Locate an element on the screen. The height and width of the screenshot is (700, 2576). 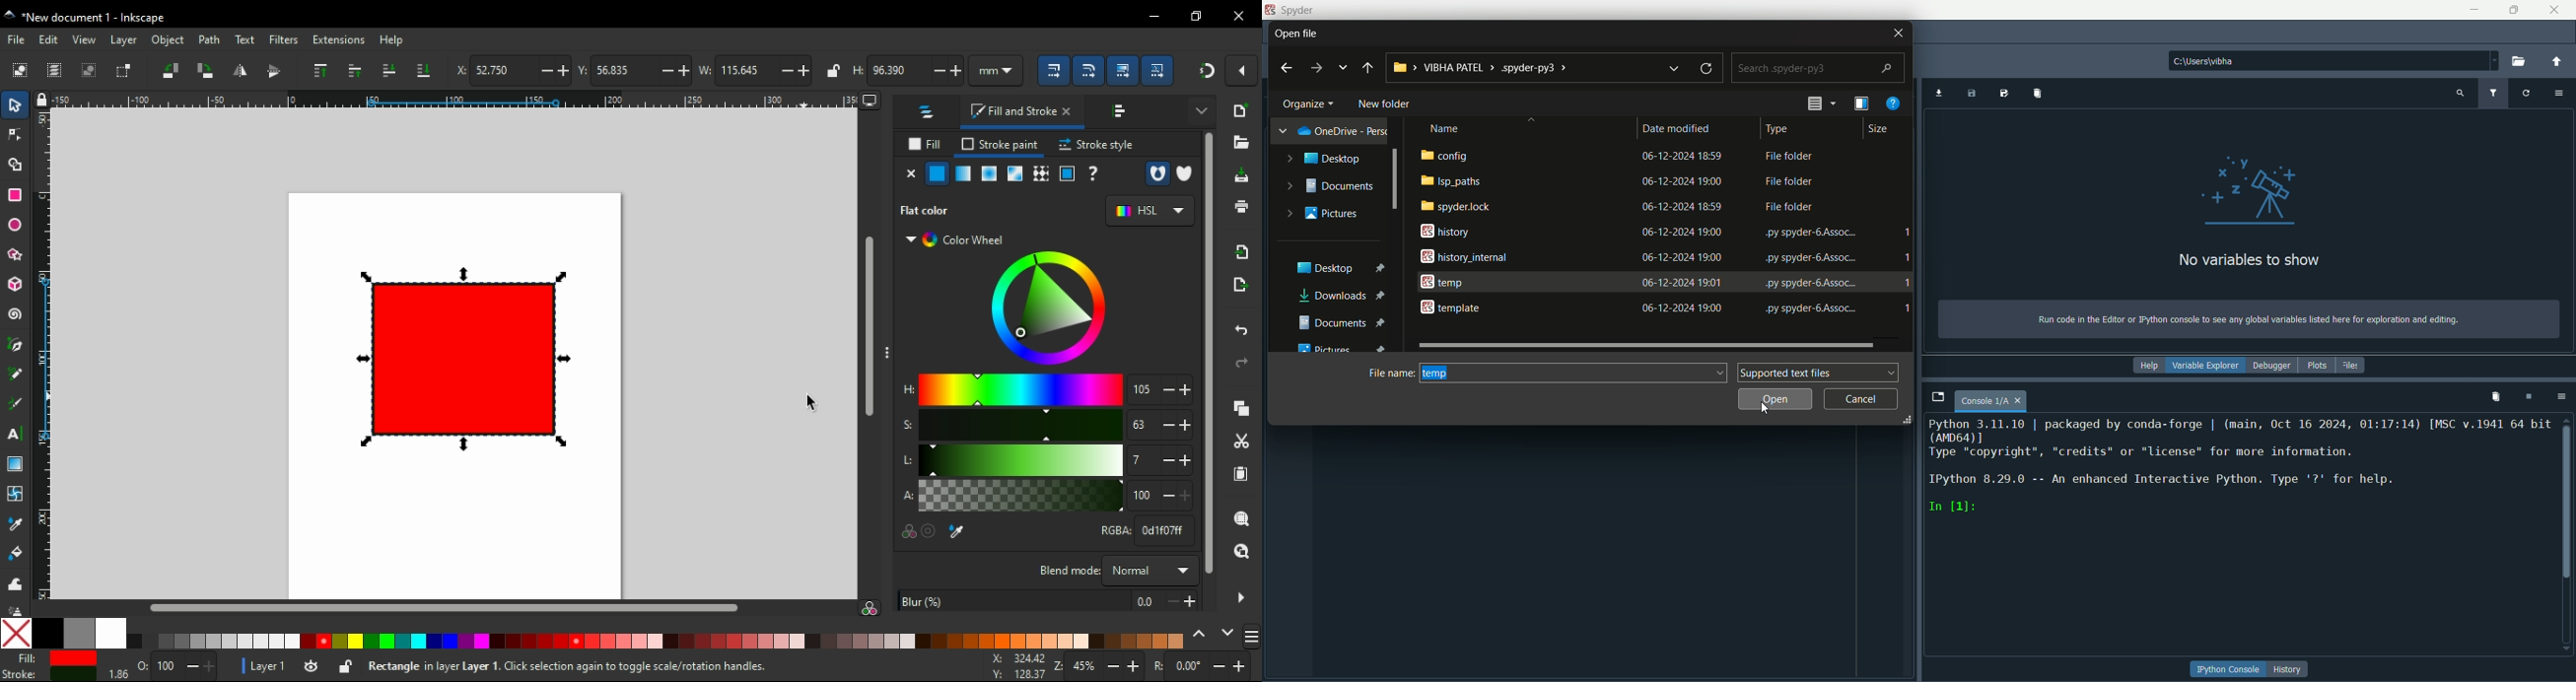
import variables is located at coordinates (2037, 94).